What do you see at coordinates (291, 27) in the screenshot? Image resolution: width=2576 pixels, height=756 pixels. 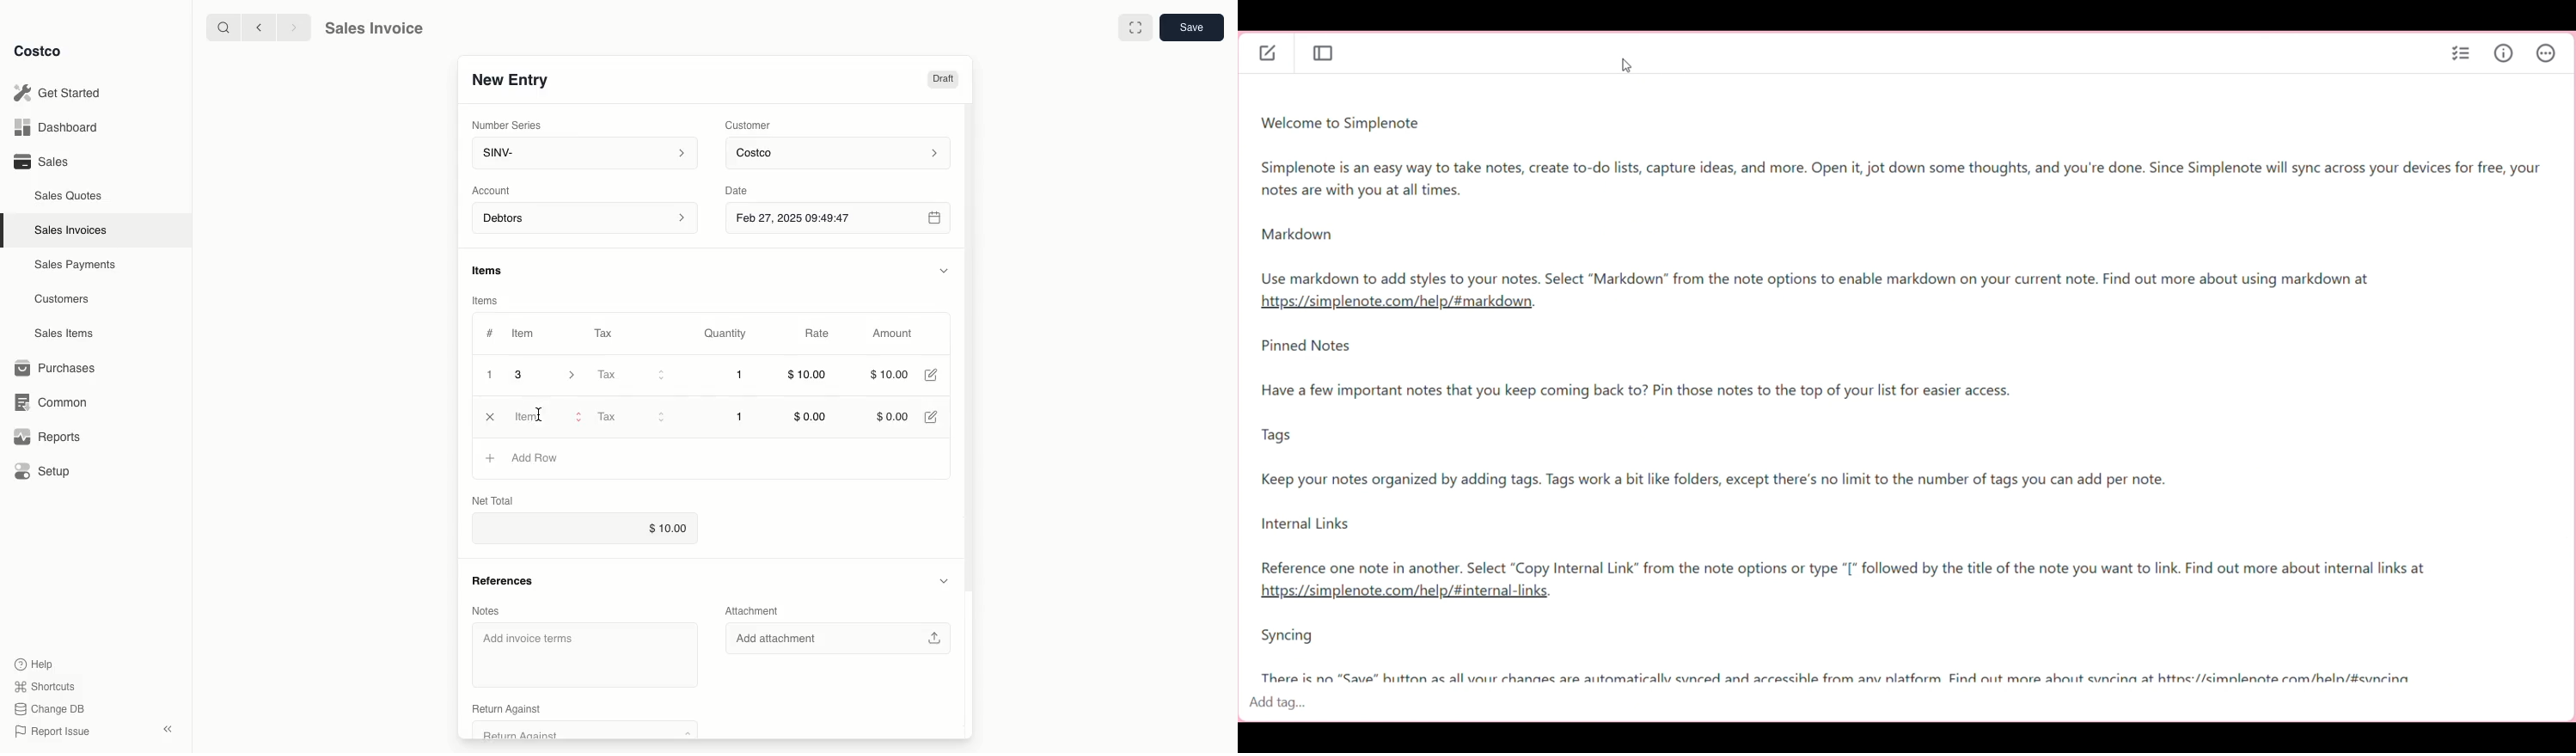 I see `forward` at bounding box center [291, 27].